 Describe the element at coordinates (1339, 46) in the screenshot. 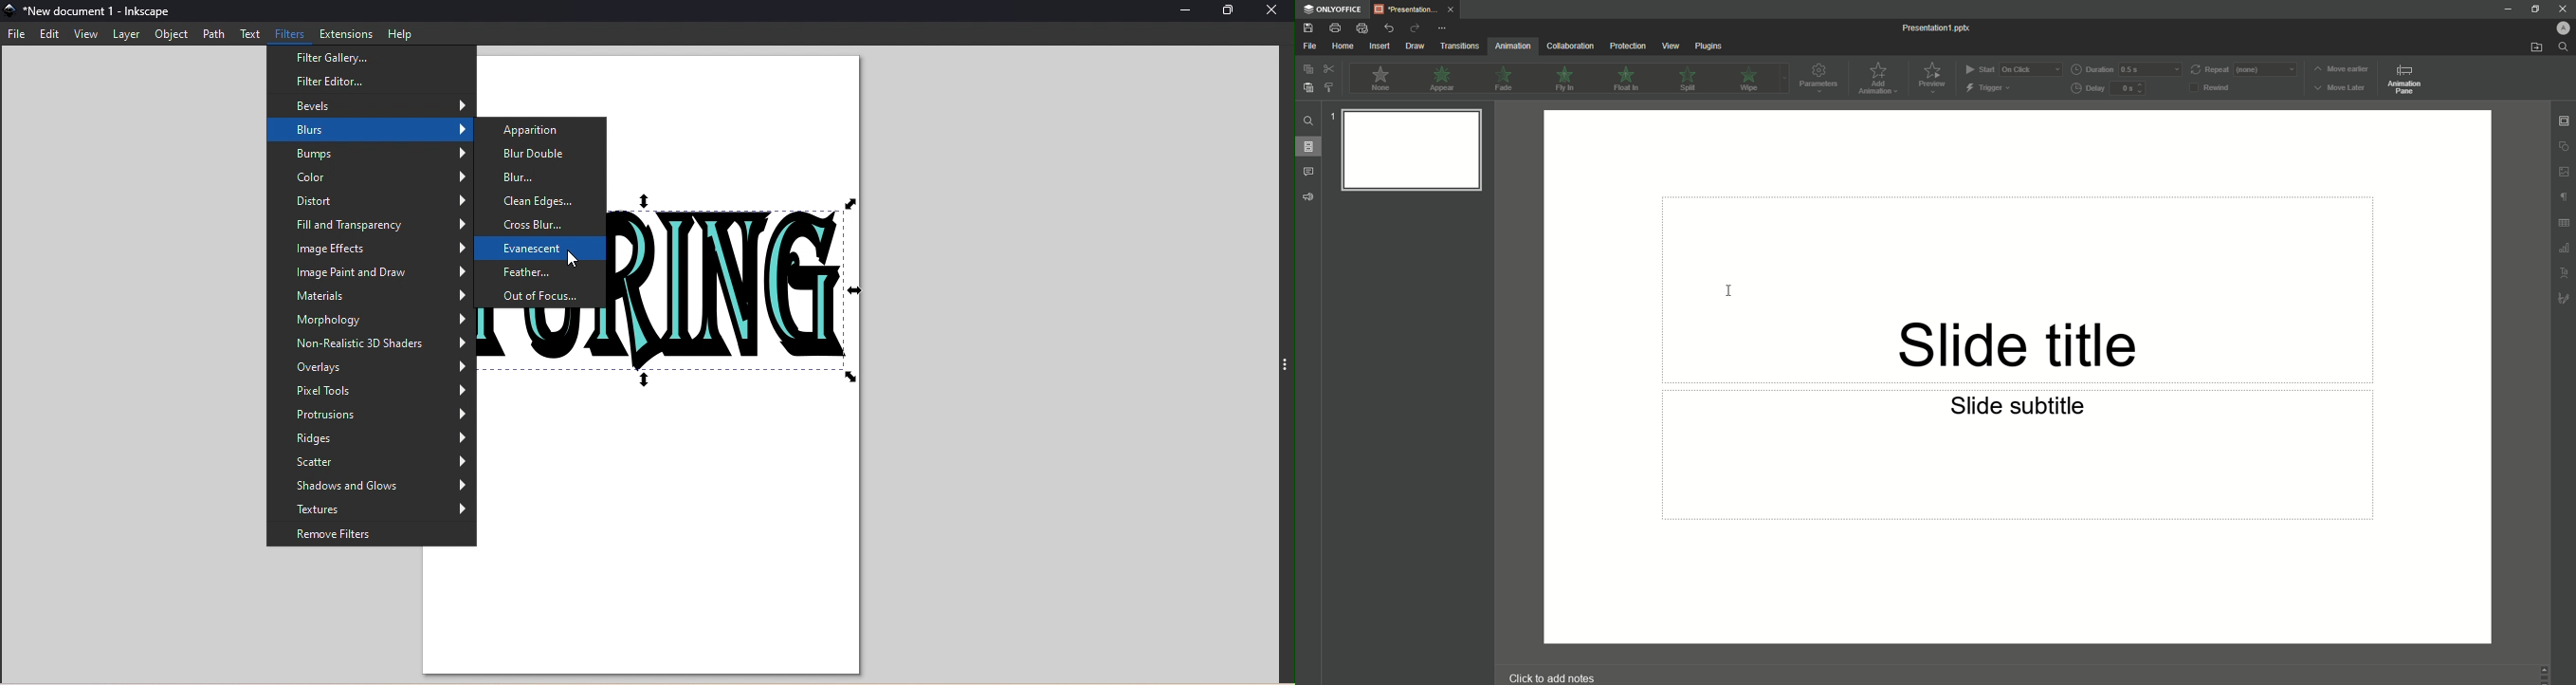

I see `Home` at that location.